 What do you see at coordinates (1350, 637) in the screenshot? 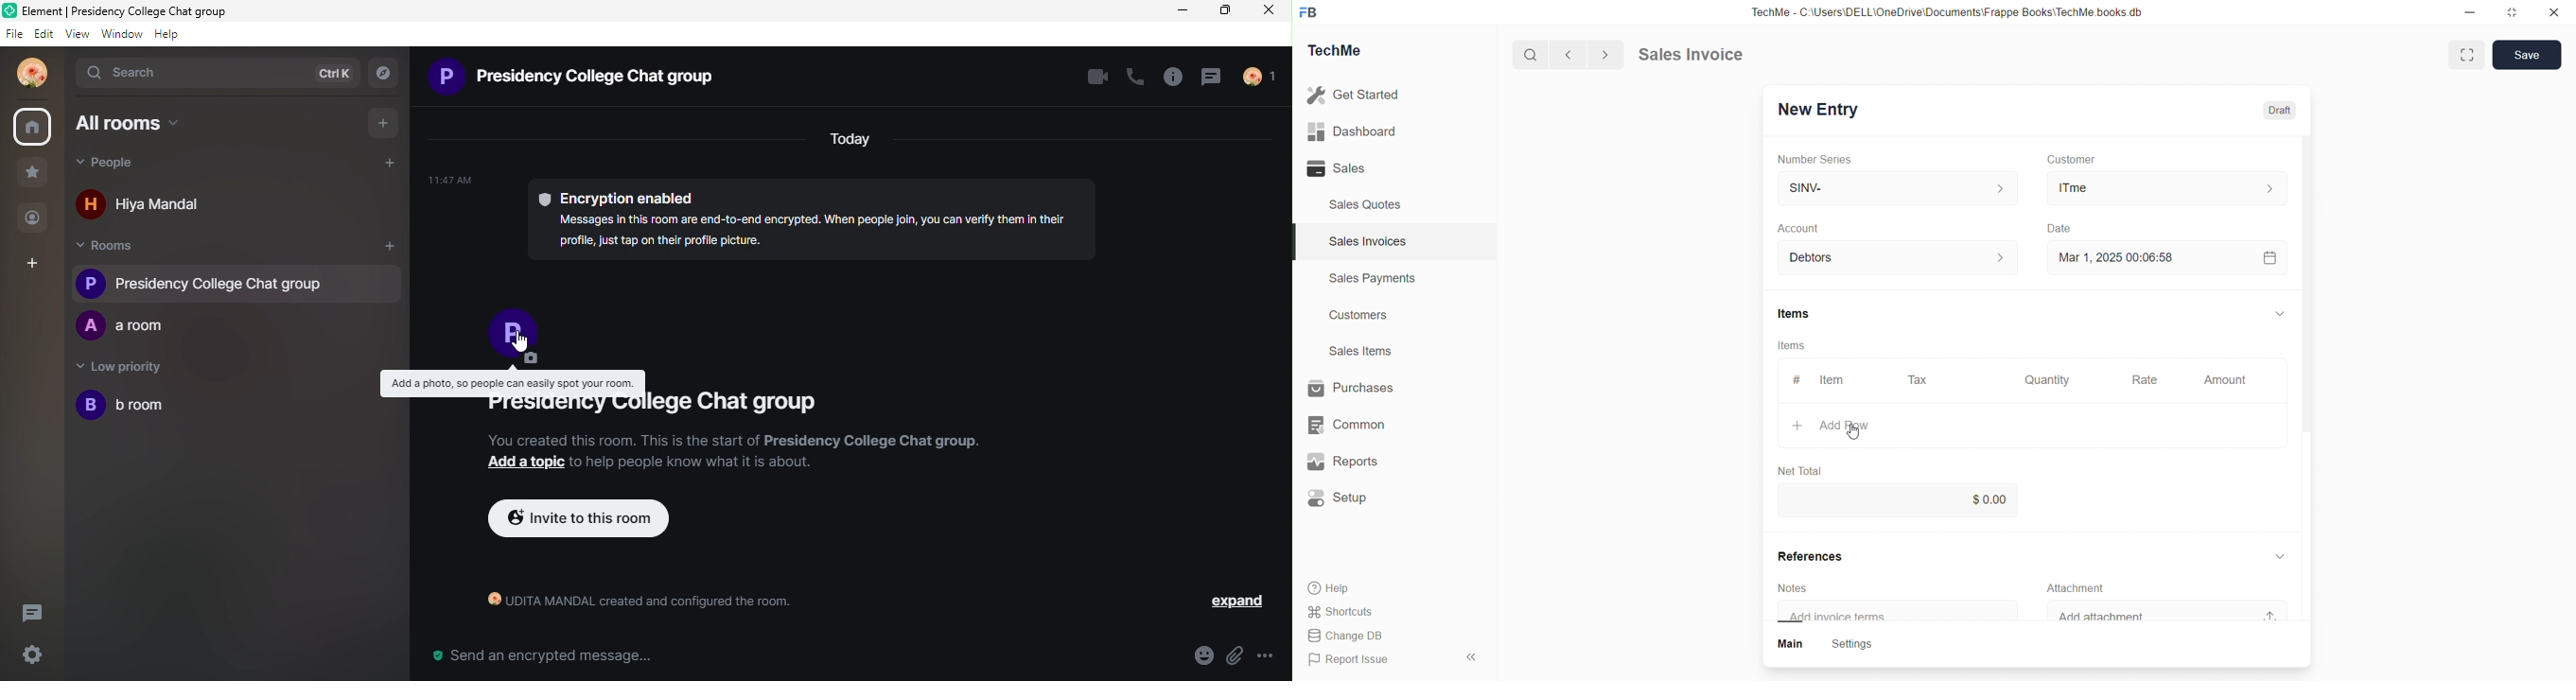
I see `B& Change DB` at bounding box center [1350, 637].